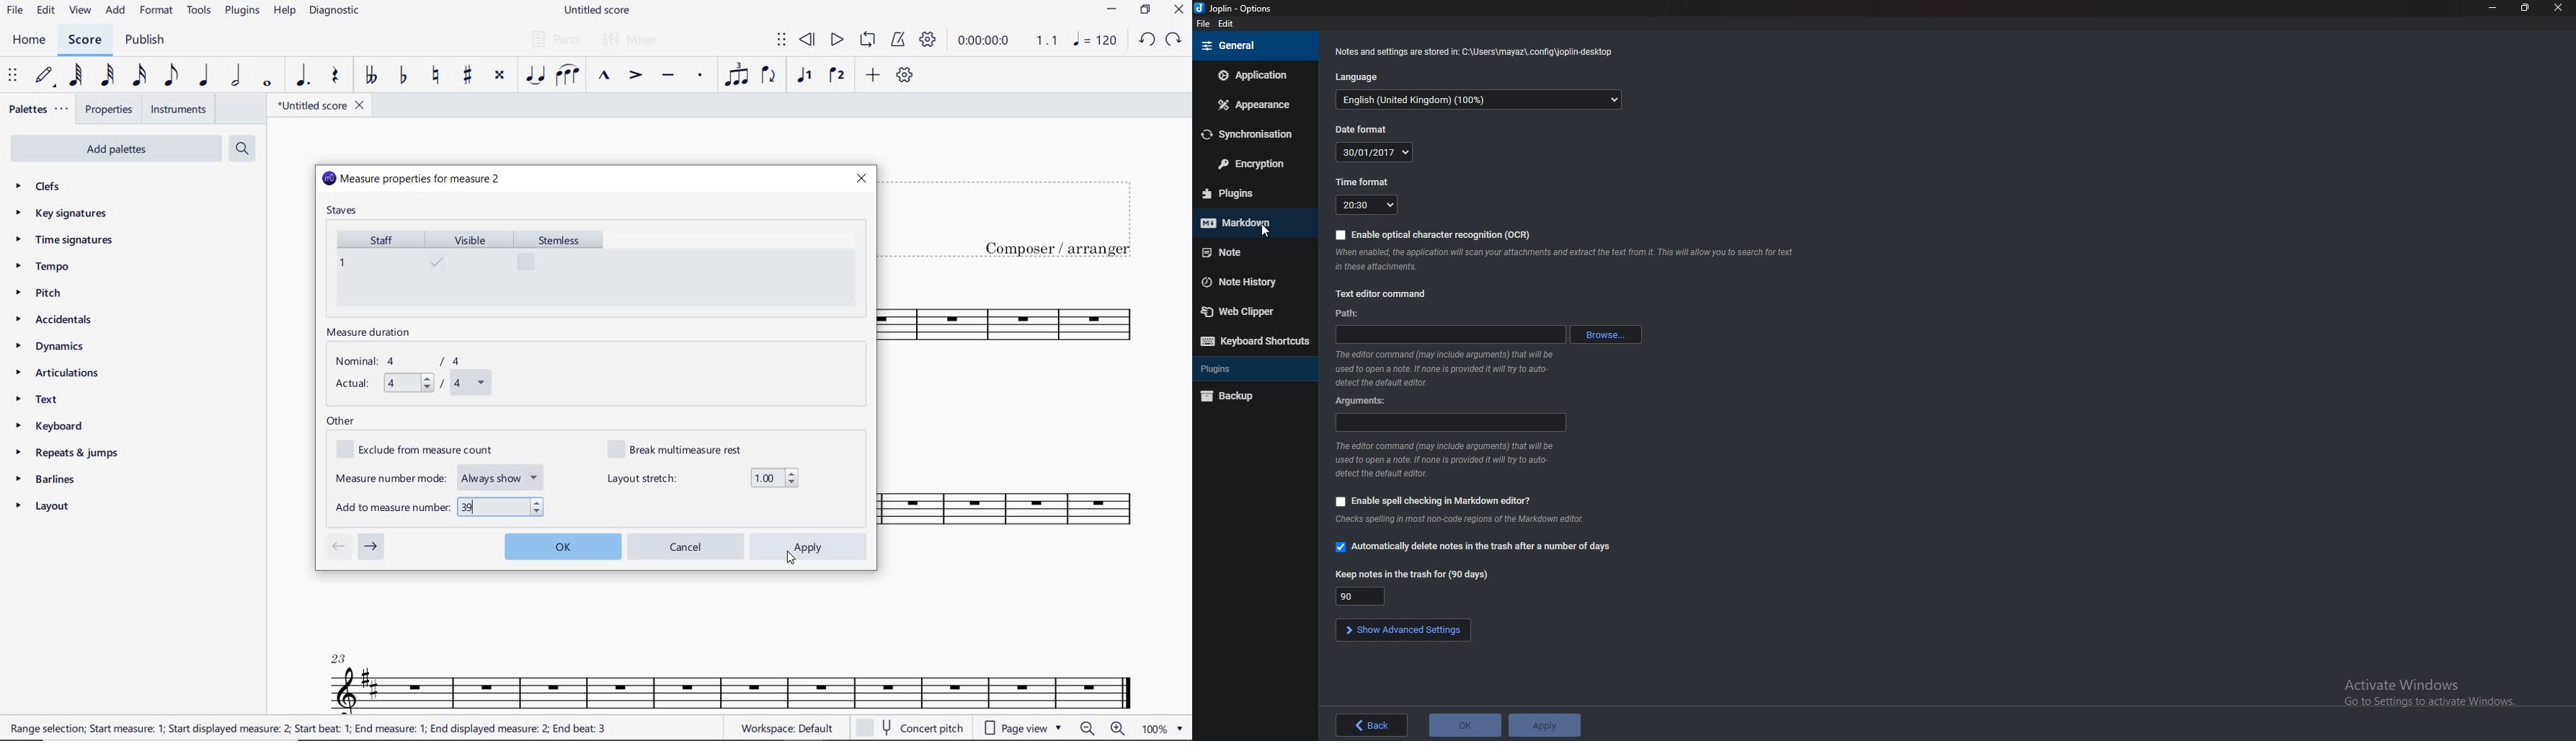 The width and height of the screenshot is (2576, 756). I want to click on FLIP DIRECTION, so click(769, 77).